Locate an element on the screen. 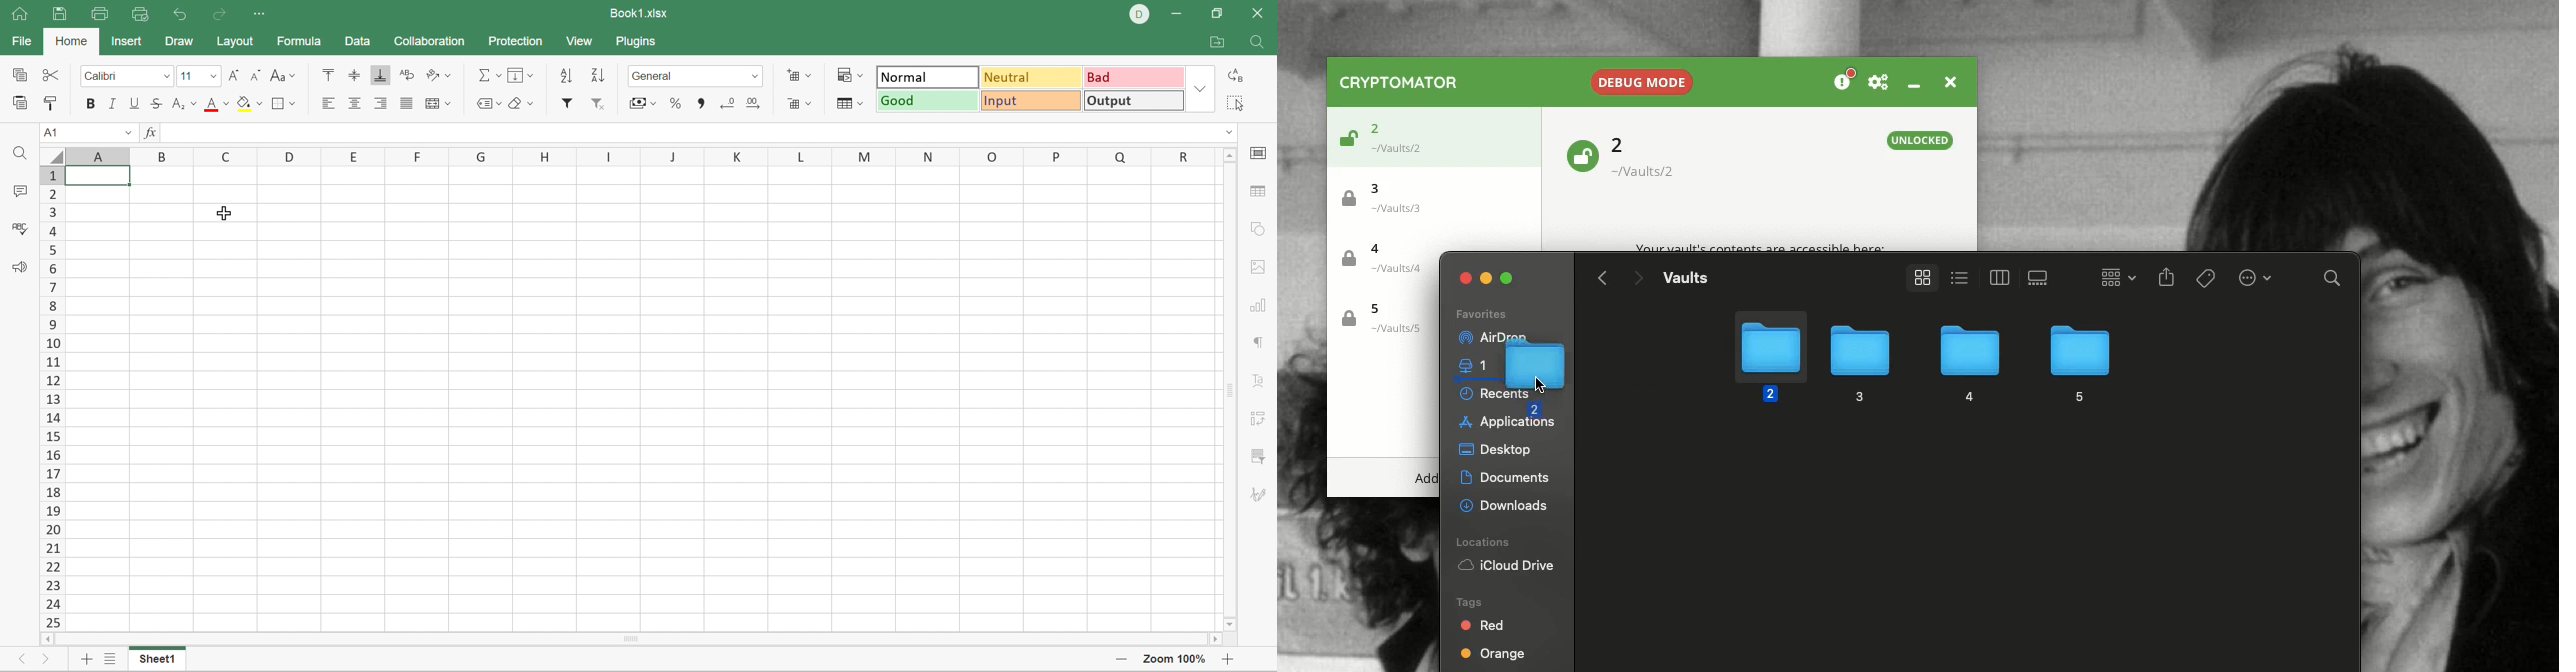  Collaboration is located at coordinates (432, 41).